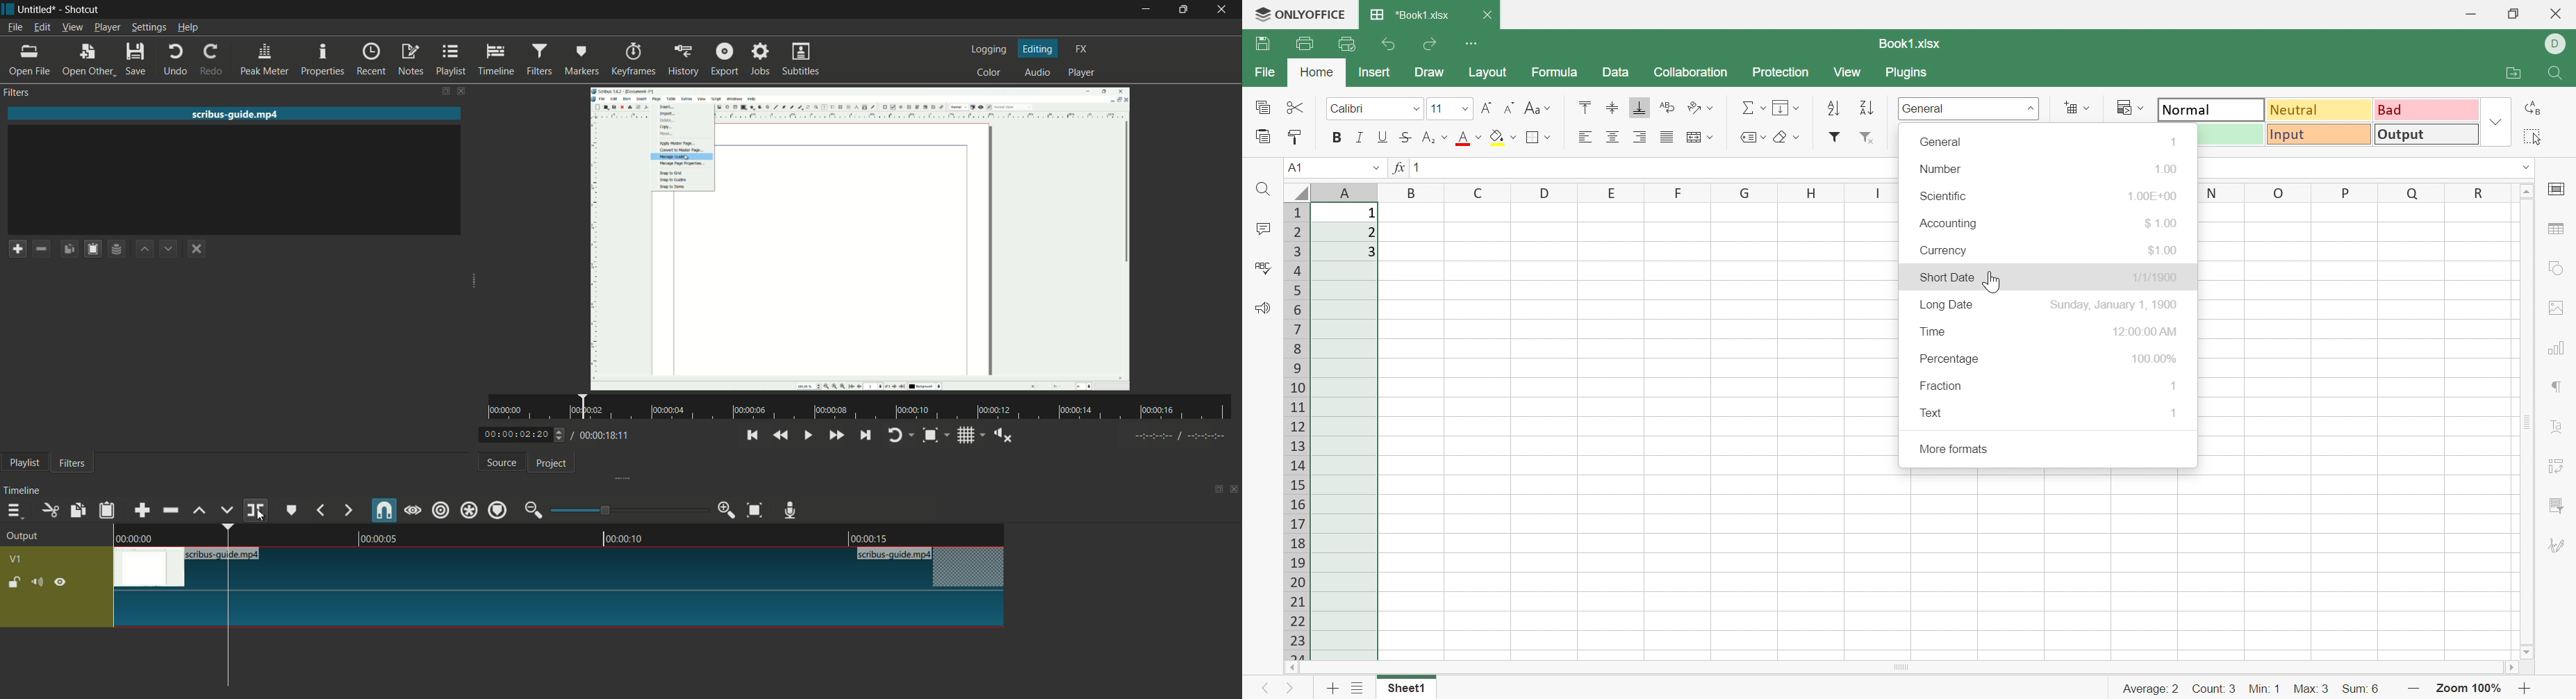  I want to click on logo, so click(1256, 13).